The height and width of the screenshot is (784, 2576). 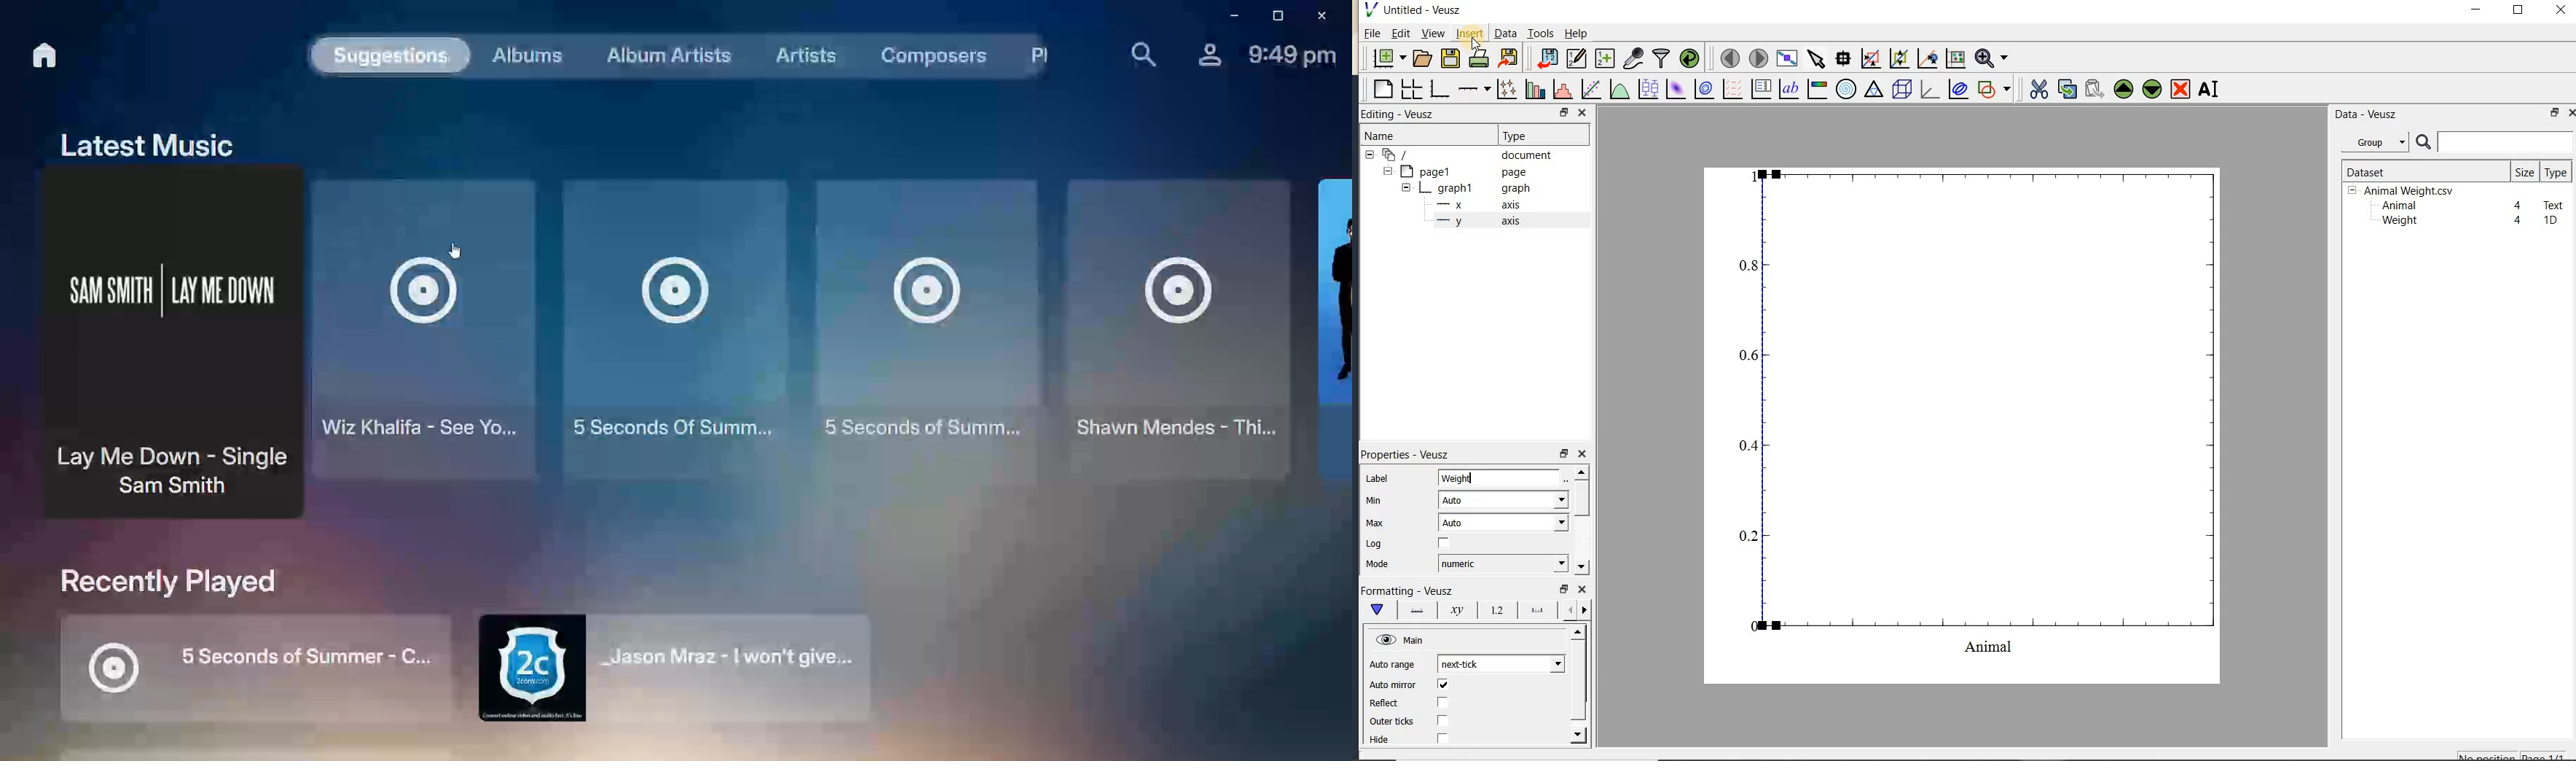 What do you see at coordinates (167, 581) in the screenshot?
I see `Recently Played` at bounding box center [167, 581].